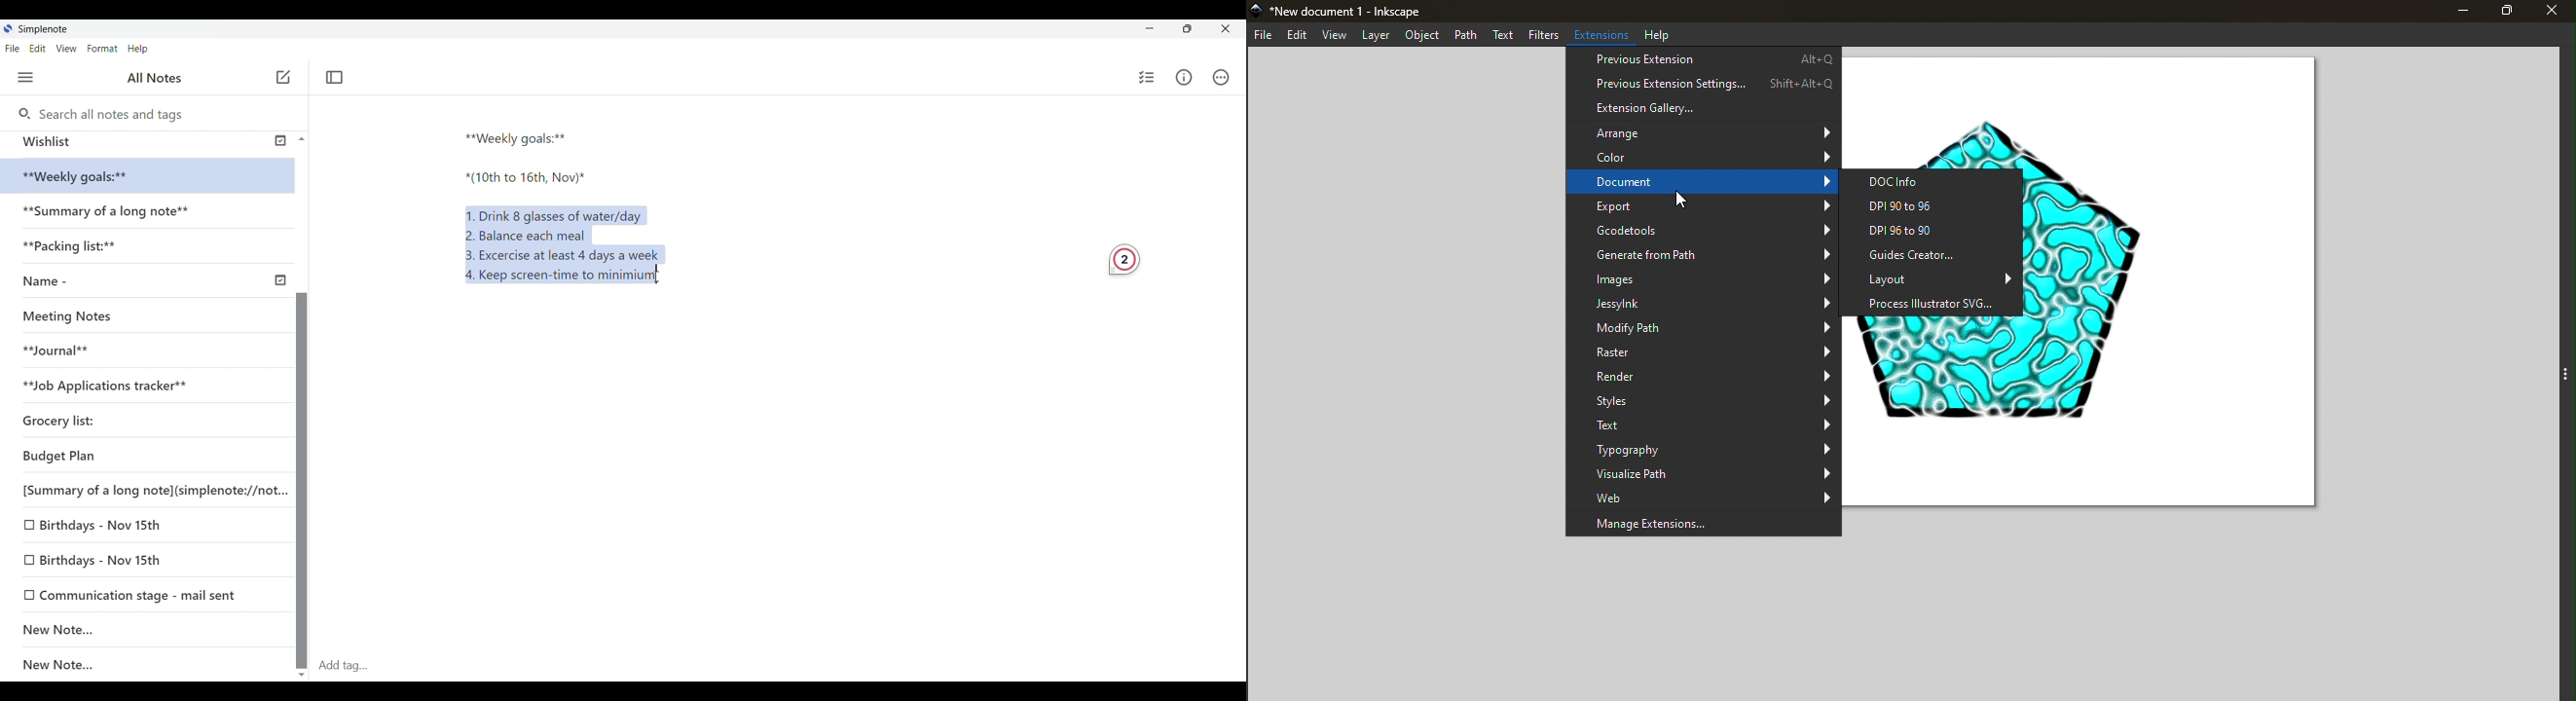  Describe the element at coordinates (1705, 450) in the screenshot. I see `Typography` at that location.